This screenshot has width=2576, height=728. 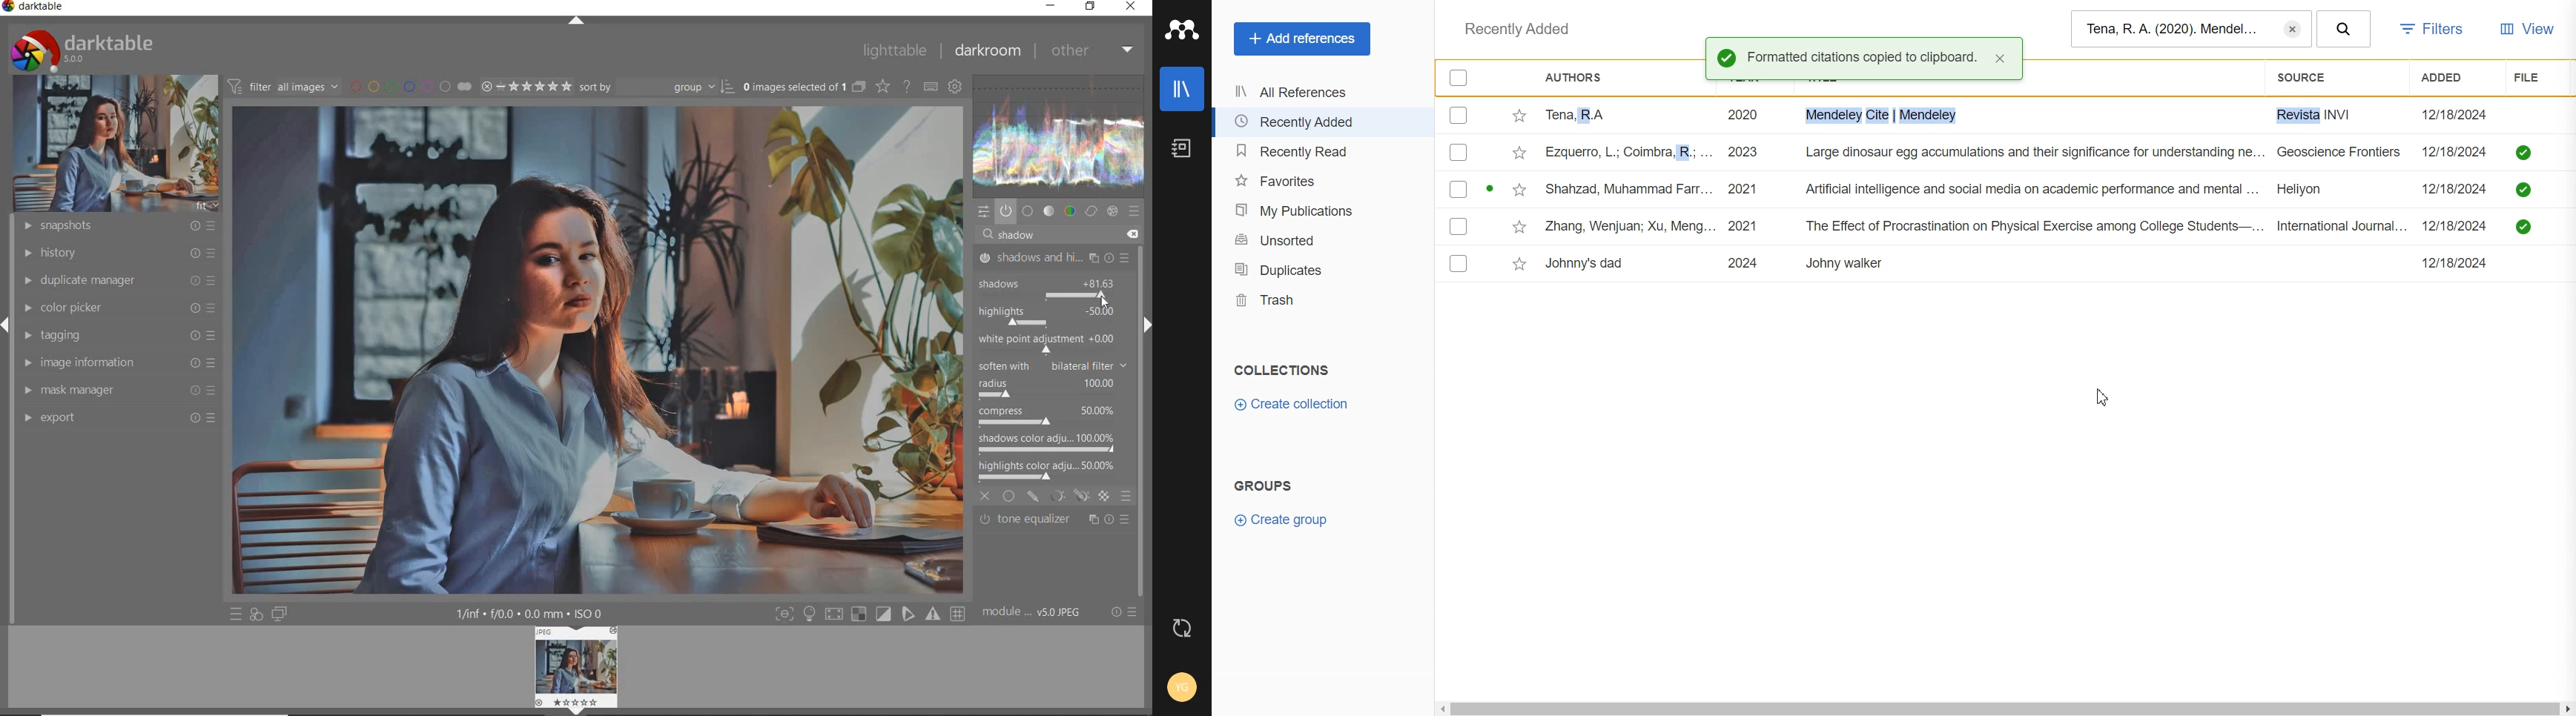 I want to click on waveform, so click(x=1063, y=136).